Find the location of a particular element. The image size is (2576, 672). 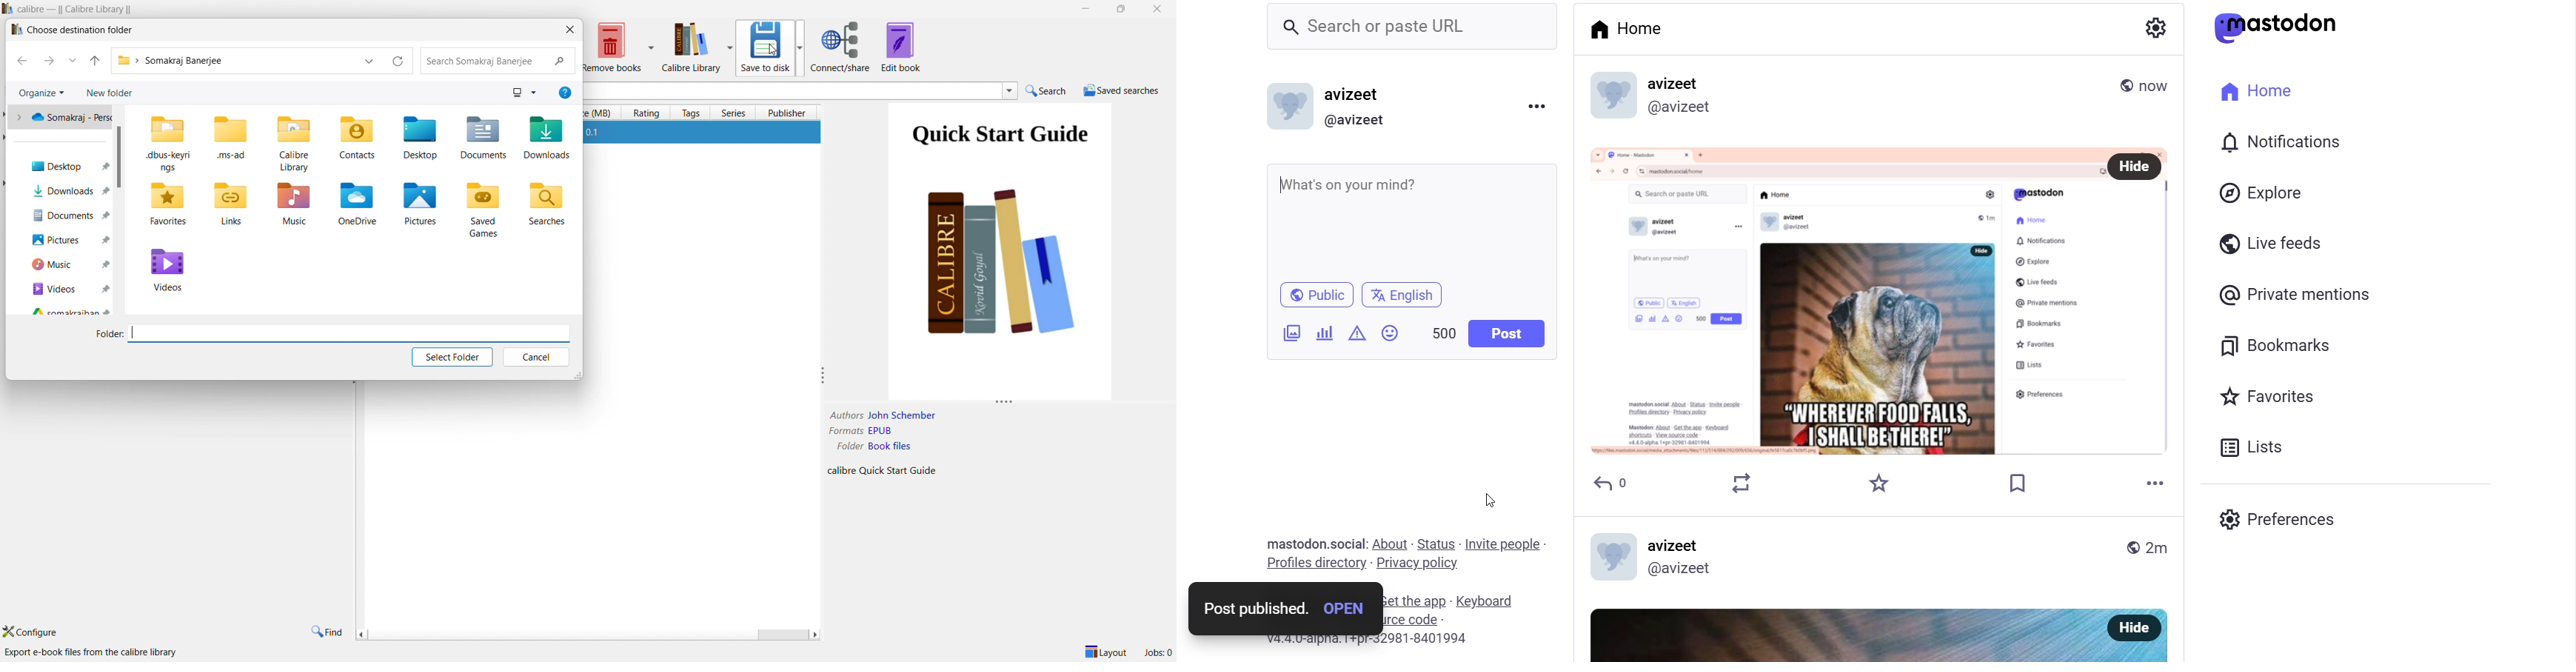

privacy policy is located at coordinates (1428, 563).